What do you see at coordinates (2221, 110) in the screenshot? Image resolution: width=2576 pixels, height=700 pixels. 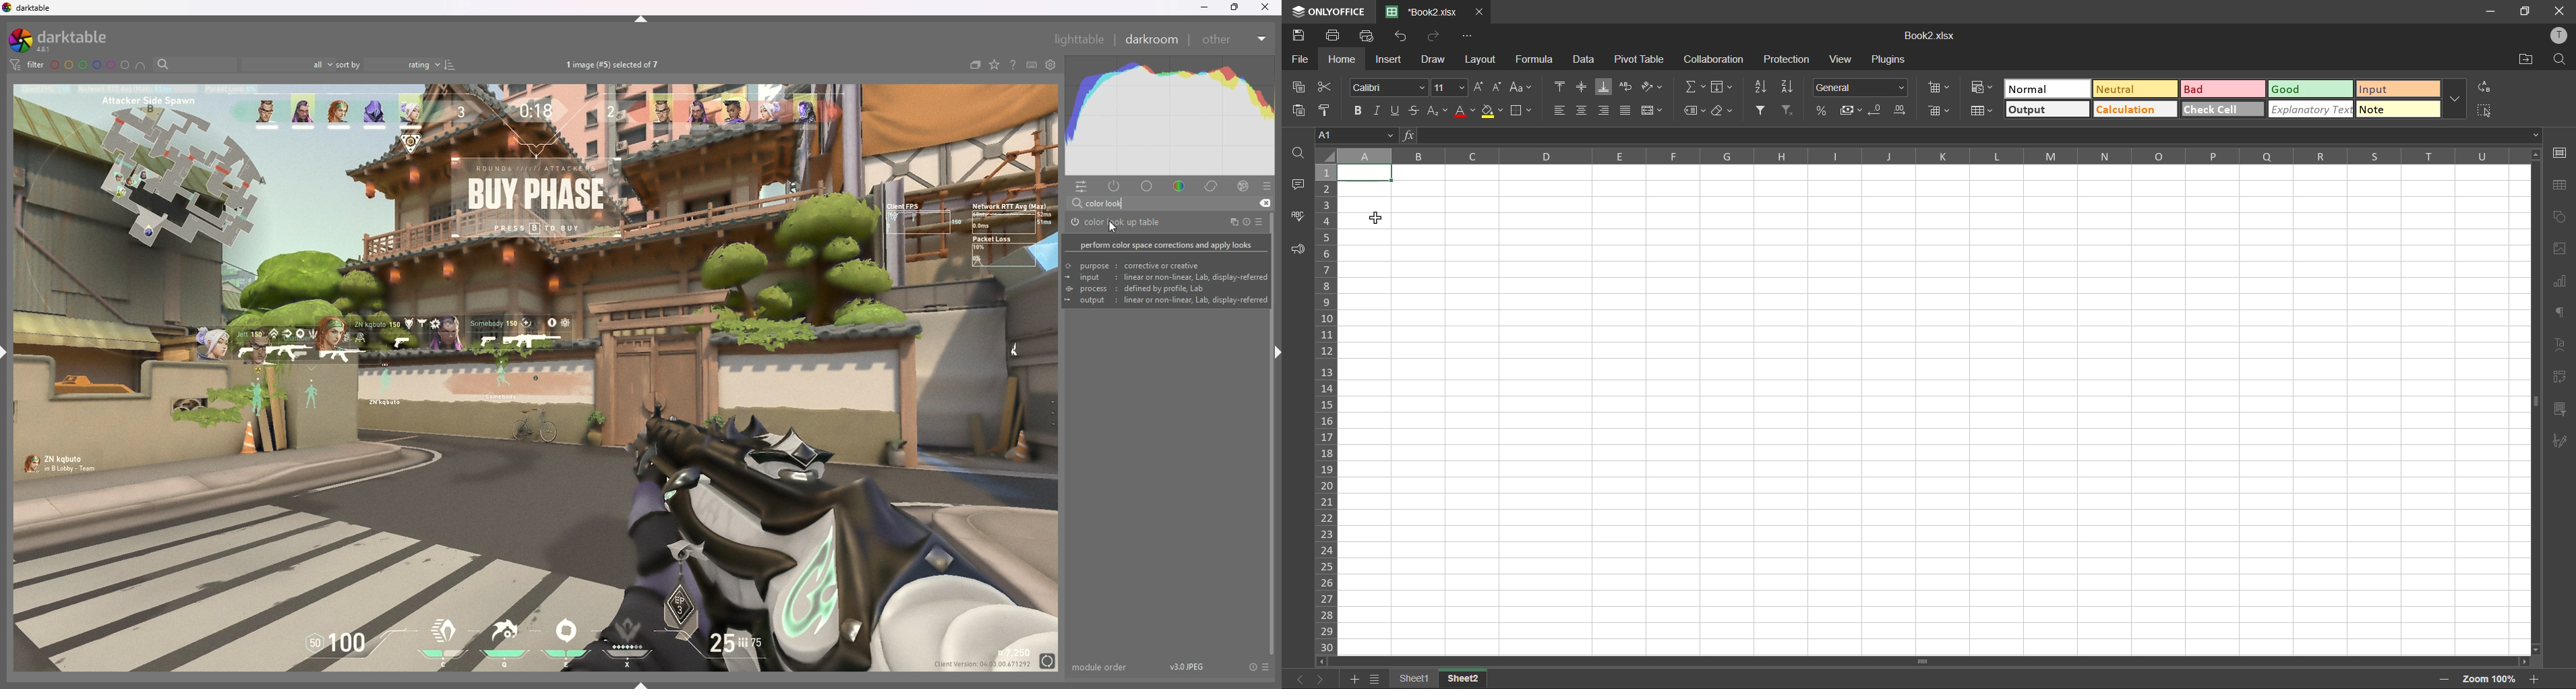 I see `check cell` at bounding box center [2221, 110].